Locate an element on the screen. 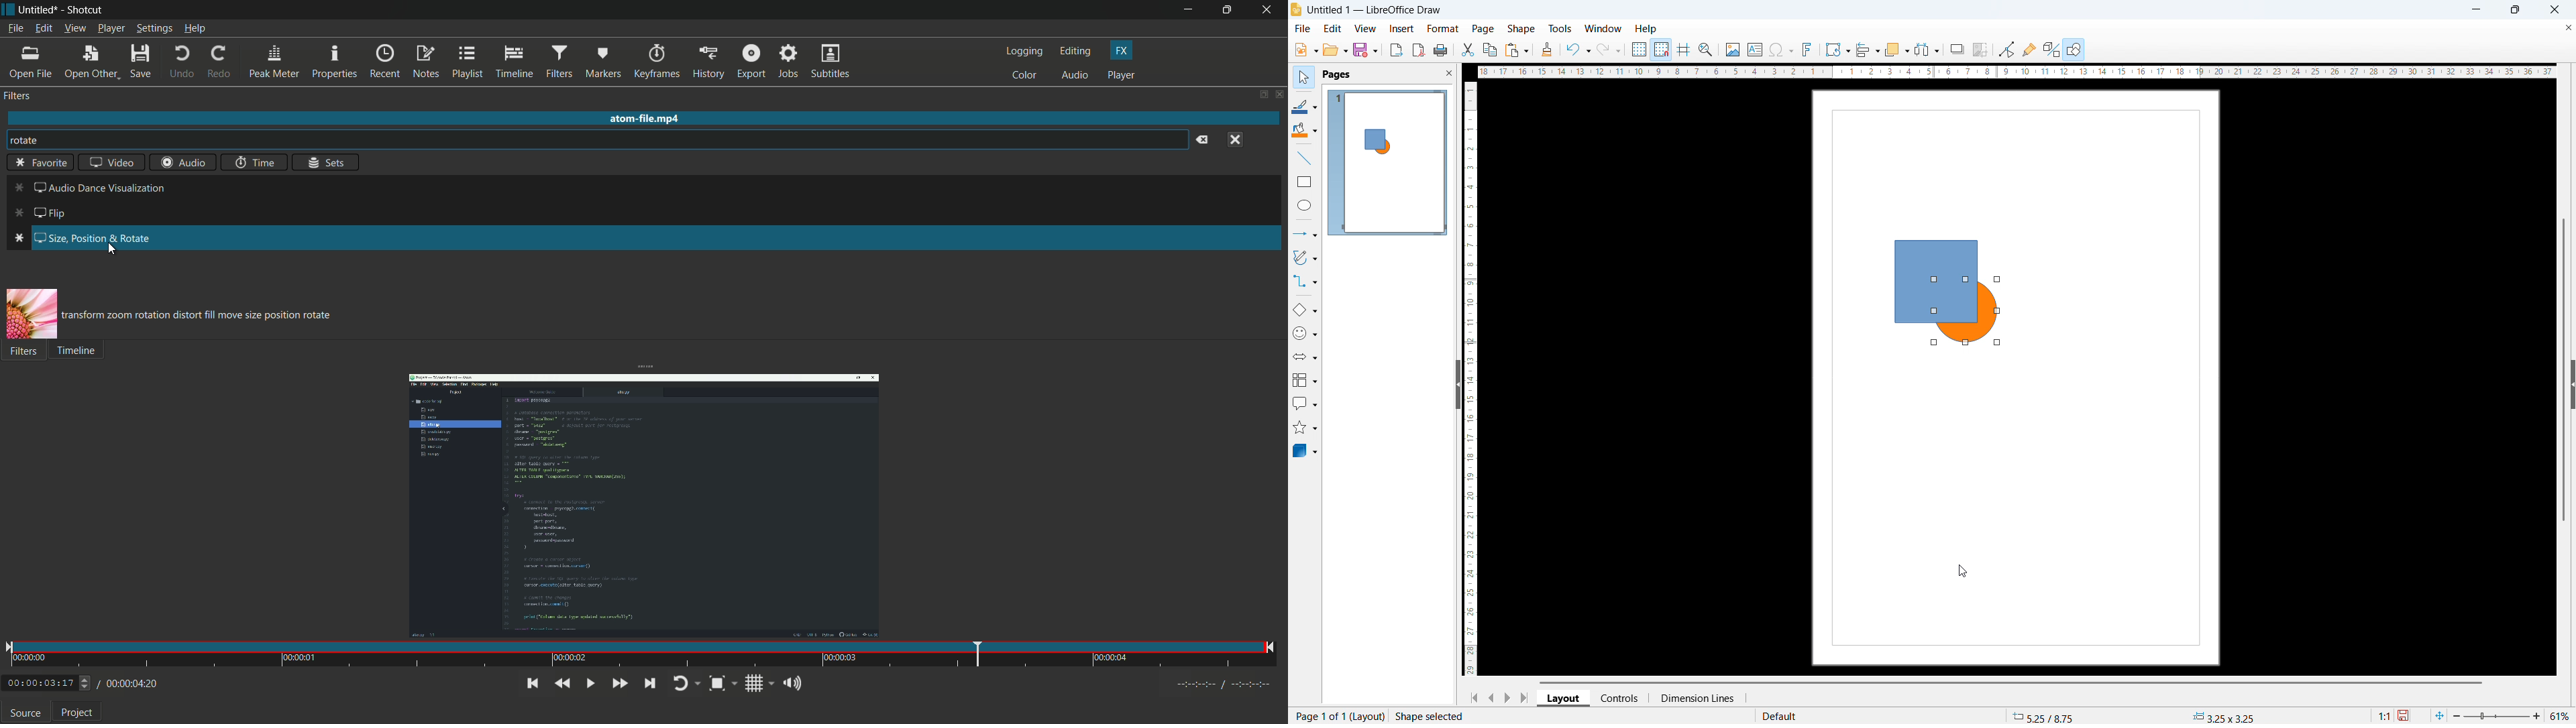 This screenshot has height=728, width=2576. close menu is located at coordinates (1234, 140).